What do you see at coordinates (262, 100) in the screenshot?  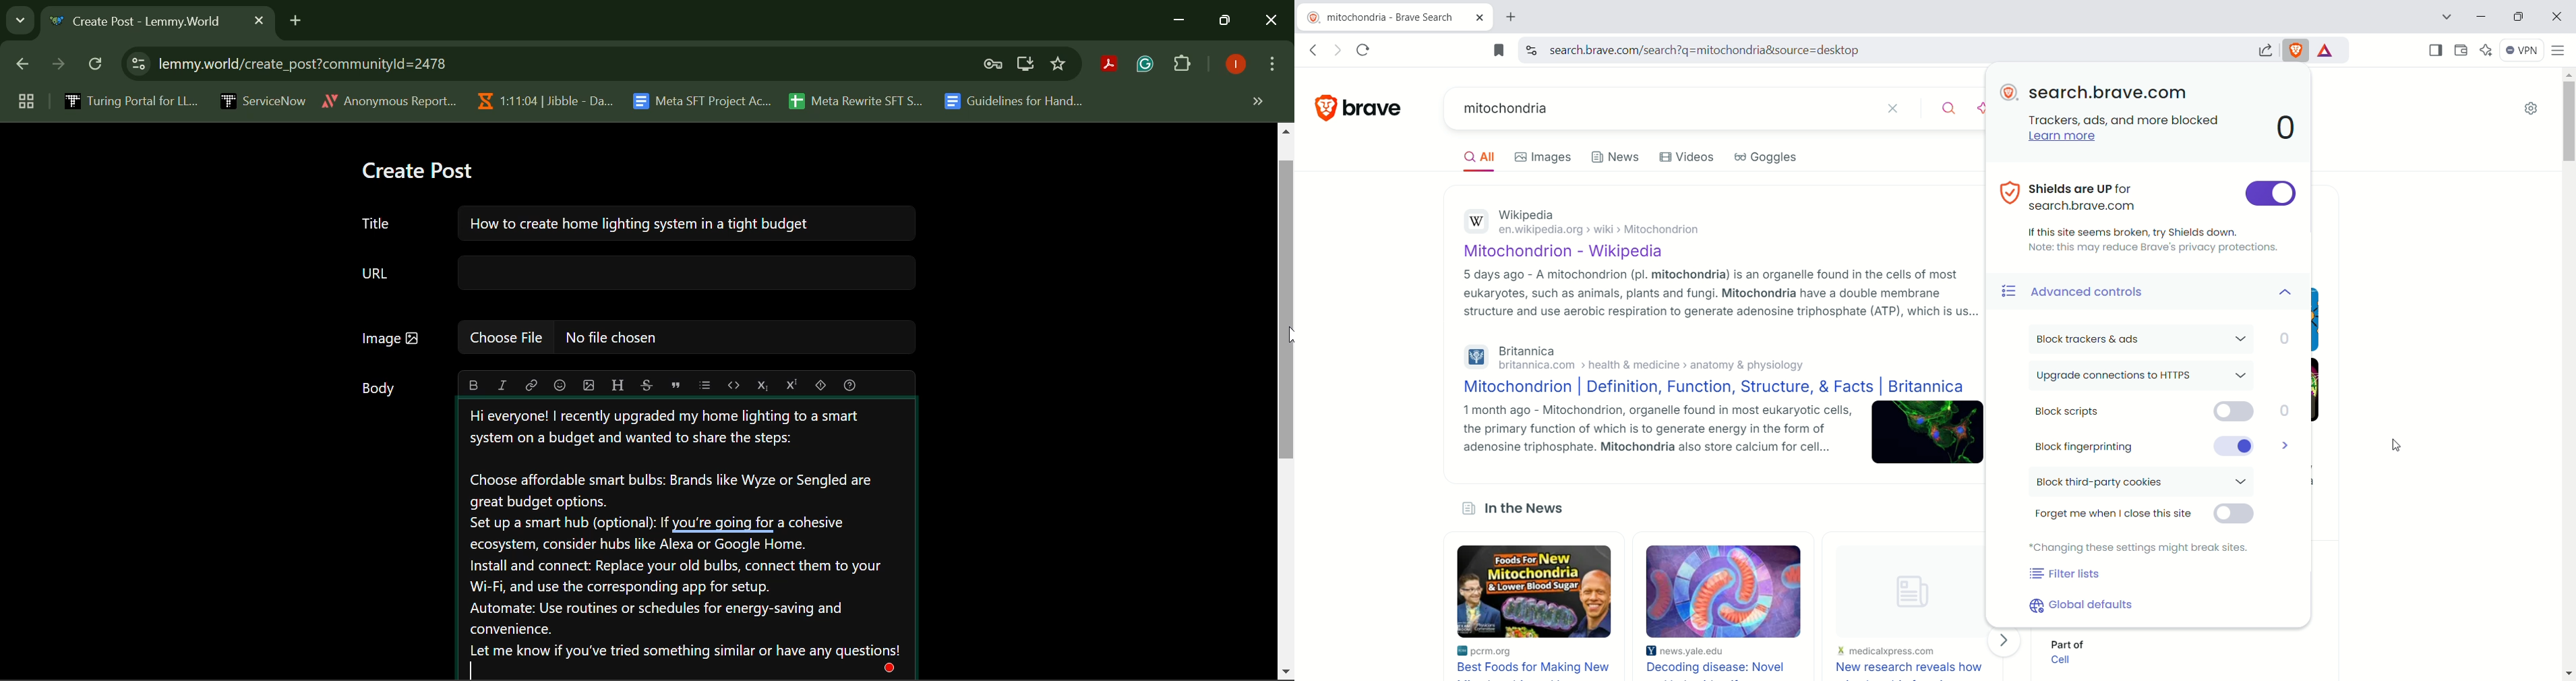 I see `ServiceNow` at bounding box center [262, 100].